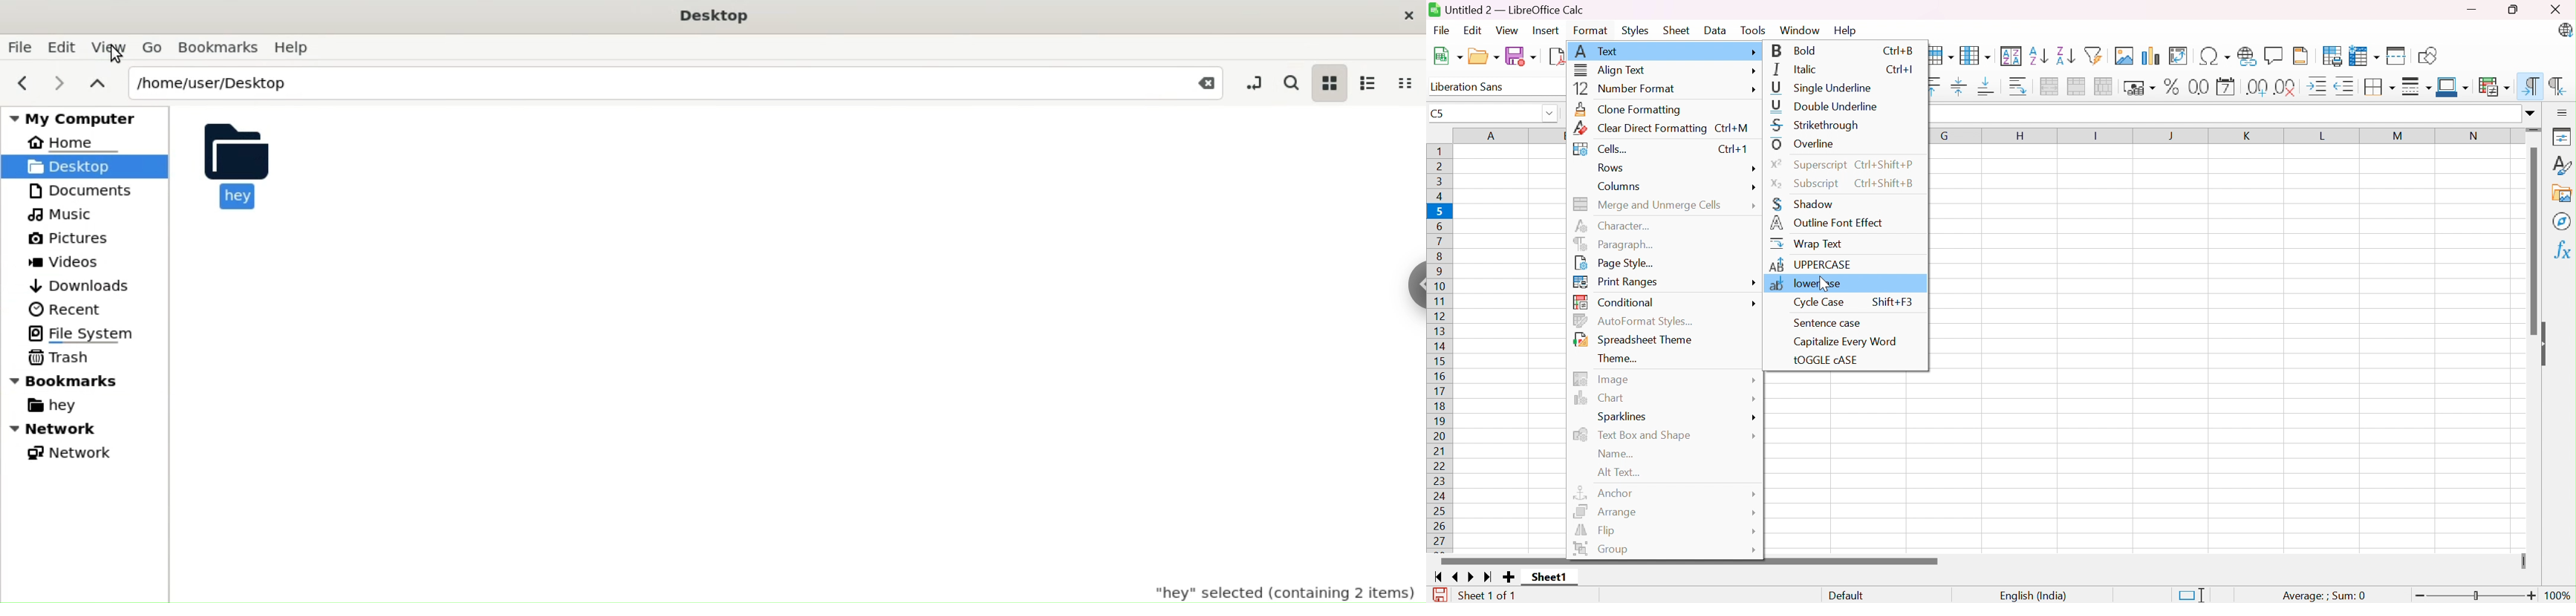  What do you see at coordinates (2561, 596) in the screenshot?
I see `100%` at bounding box center [2561, 596].